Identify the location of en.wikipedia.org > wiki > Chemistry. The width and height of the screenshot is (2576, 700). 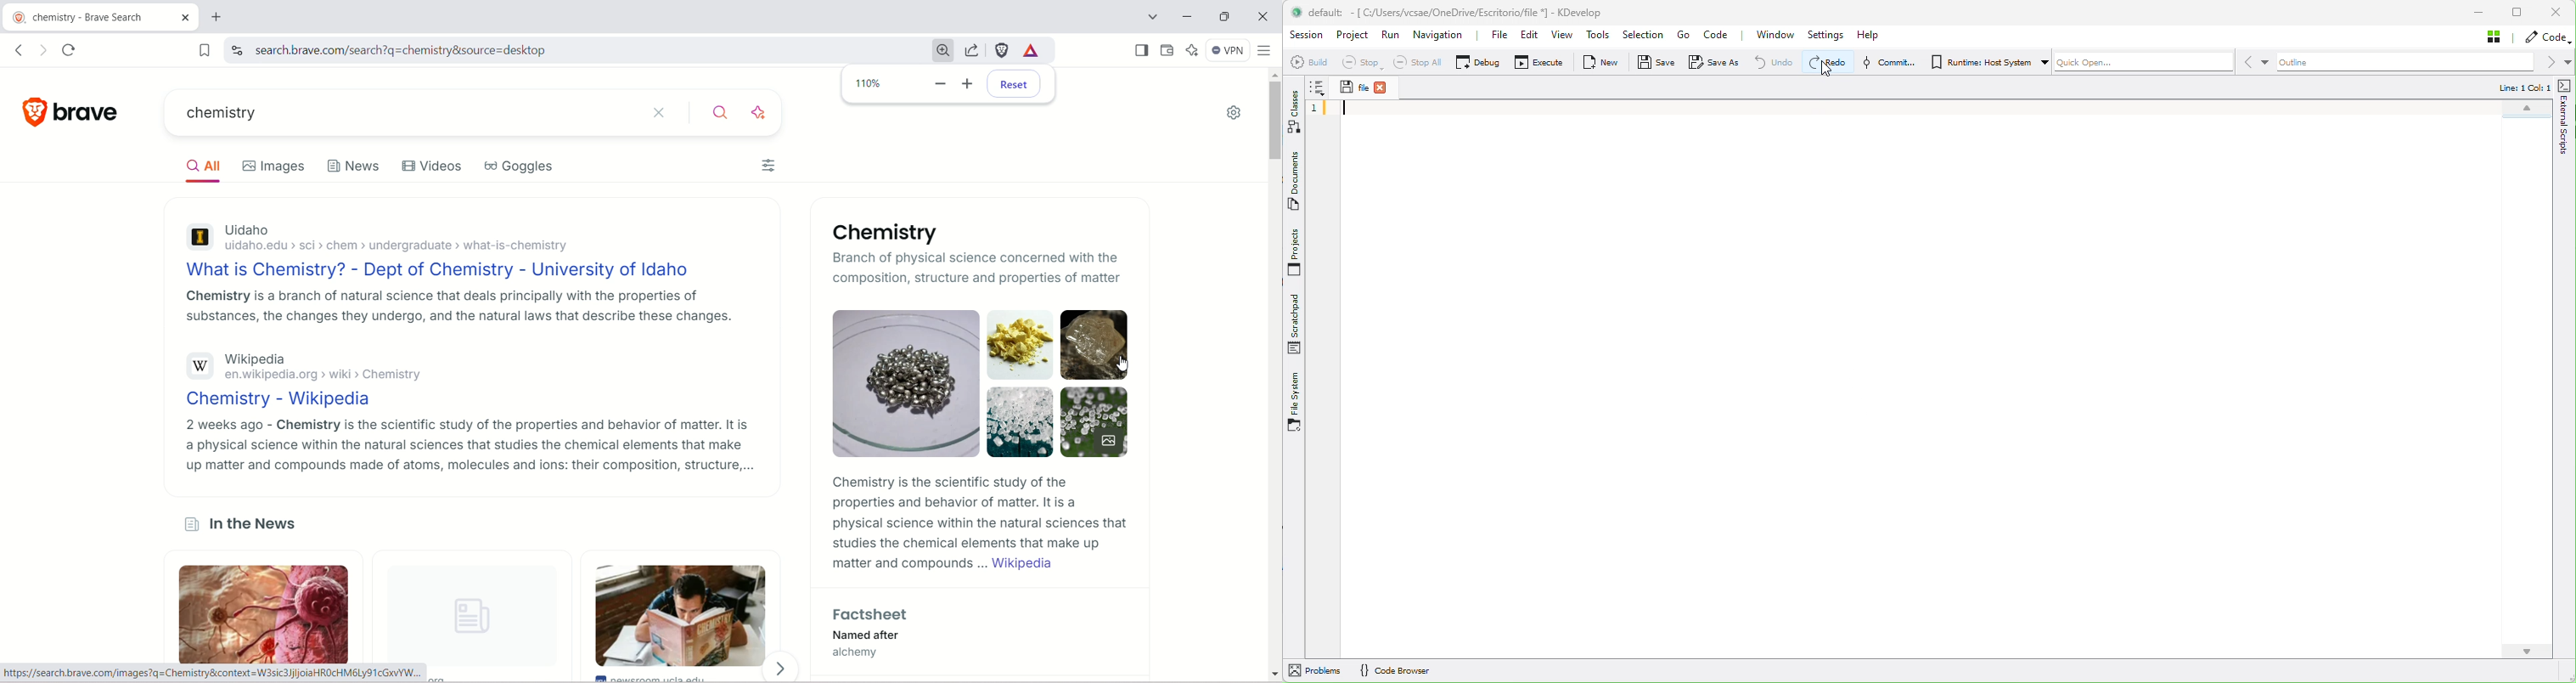
(328, 374).